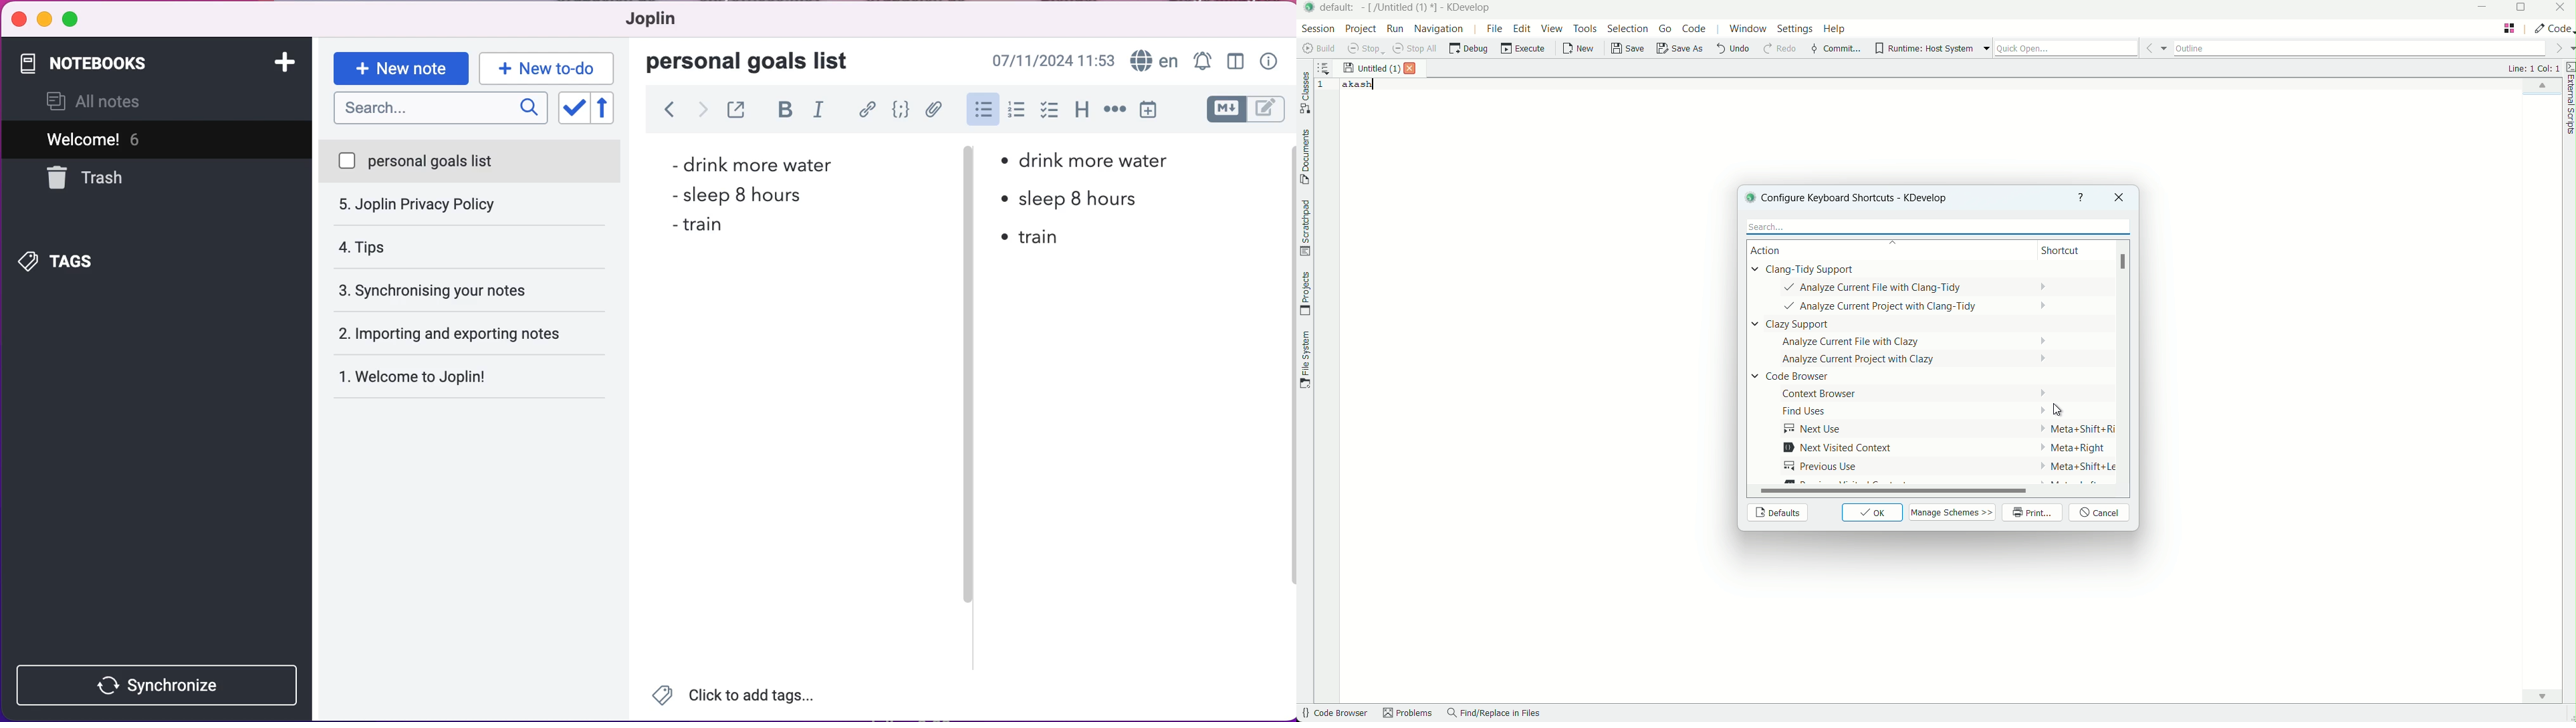 This screenshot has width=2576, height=728. I want to click on toggle editor layour, so click(1235, 59).